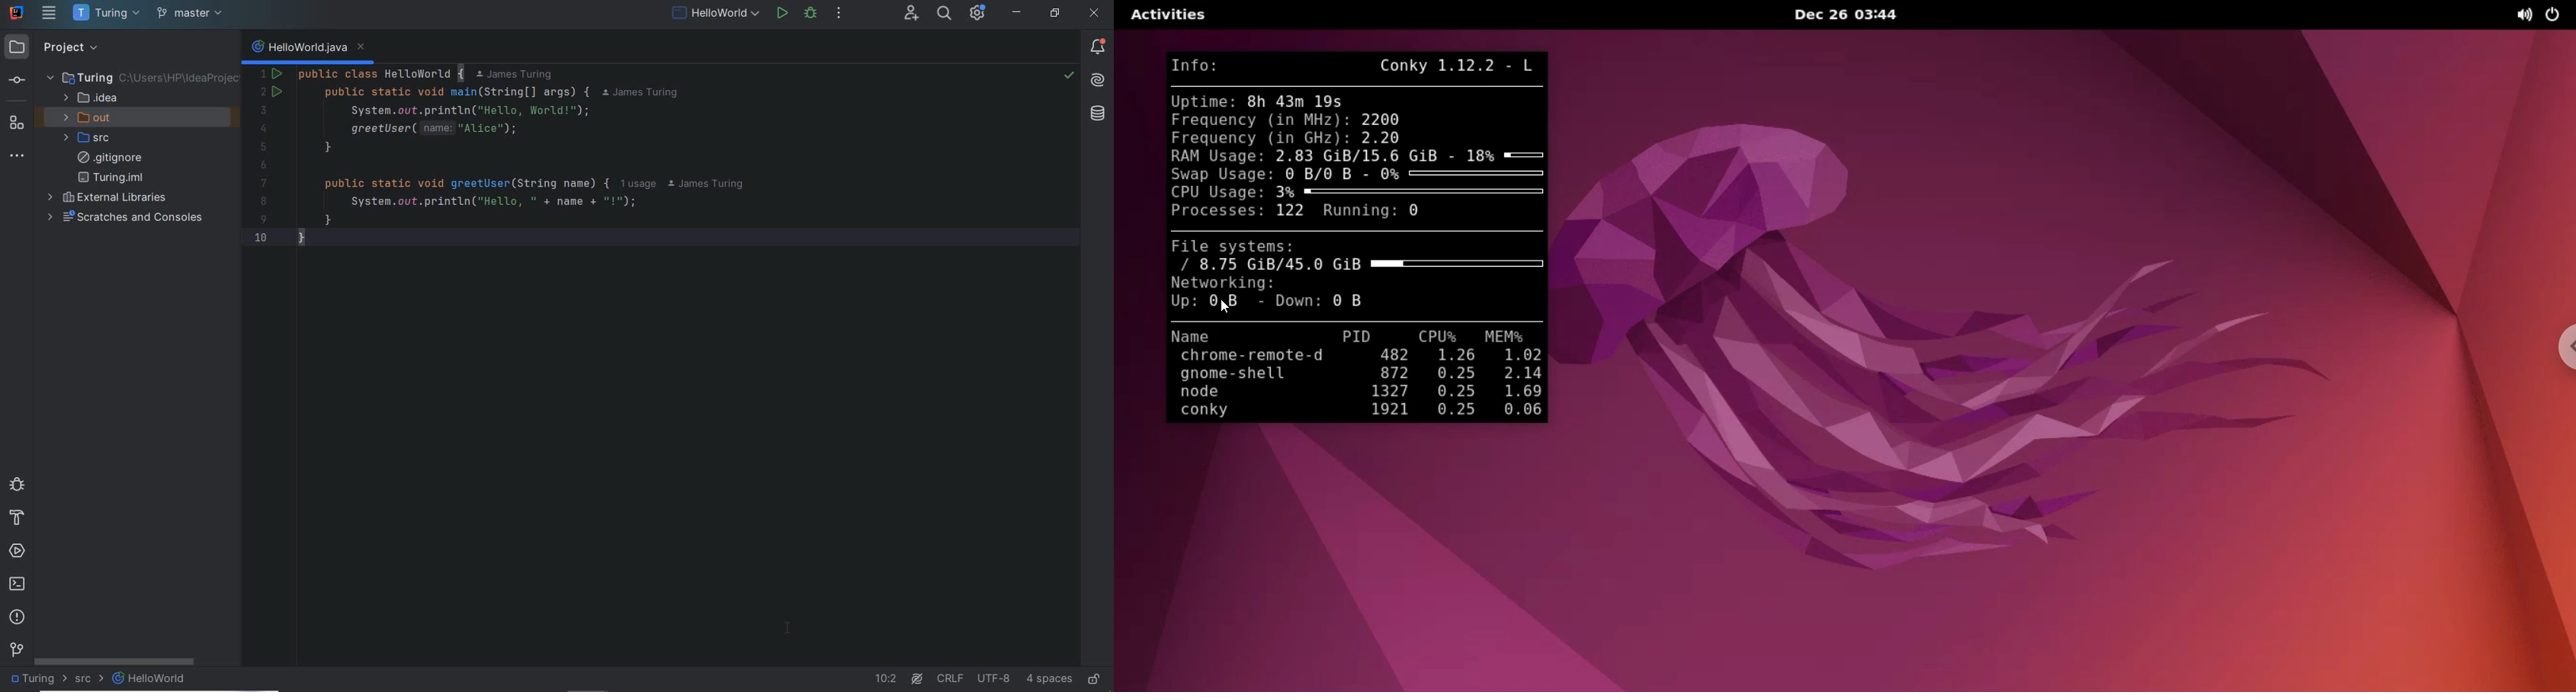  What do you see at coordinates (1093, 13) in the screenshot?
I see `CLOSE` at bounding box center [1093, 13].